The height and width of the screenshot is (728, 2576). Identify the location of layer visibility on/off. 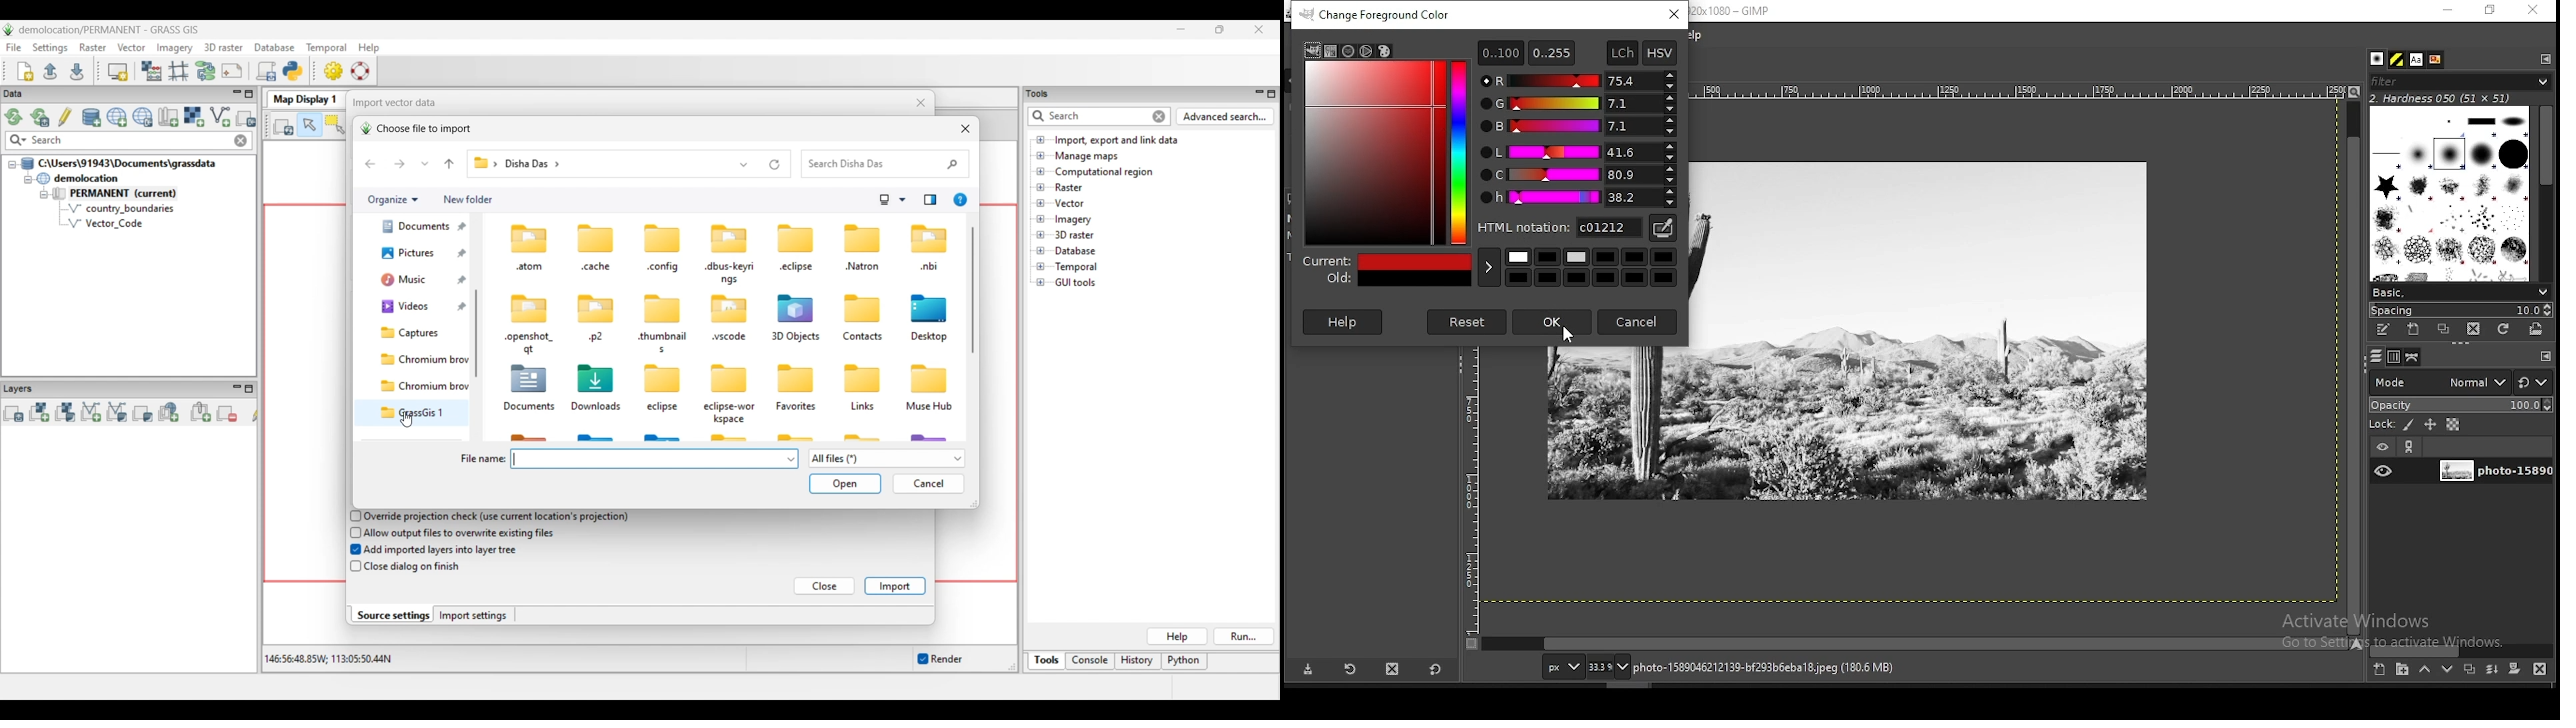
(2384, 471).